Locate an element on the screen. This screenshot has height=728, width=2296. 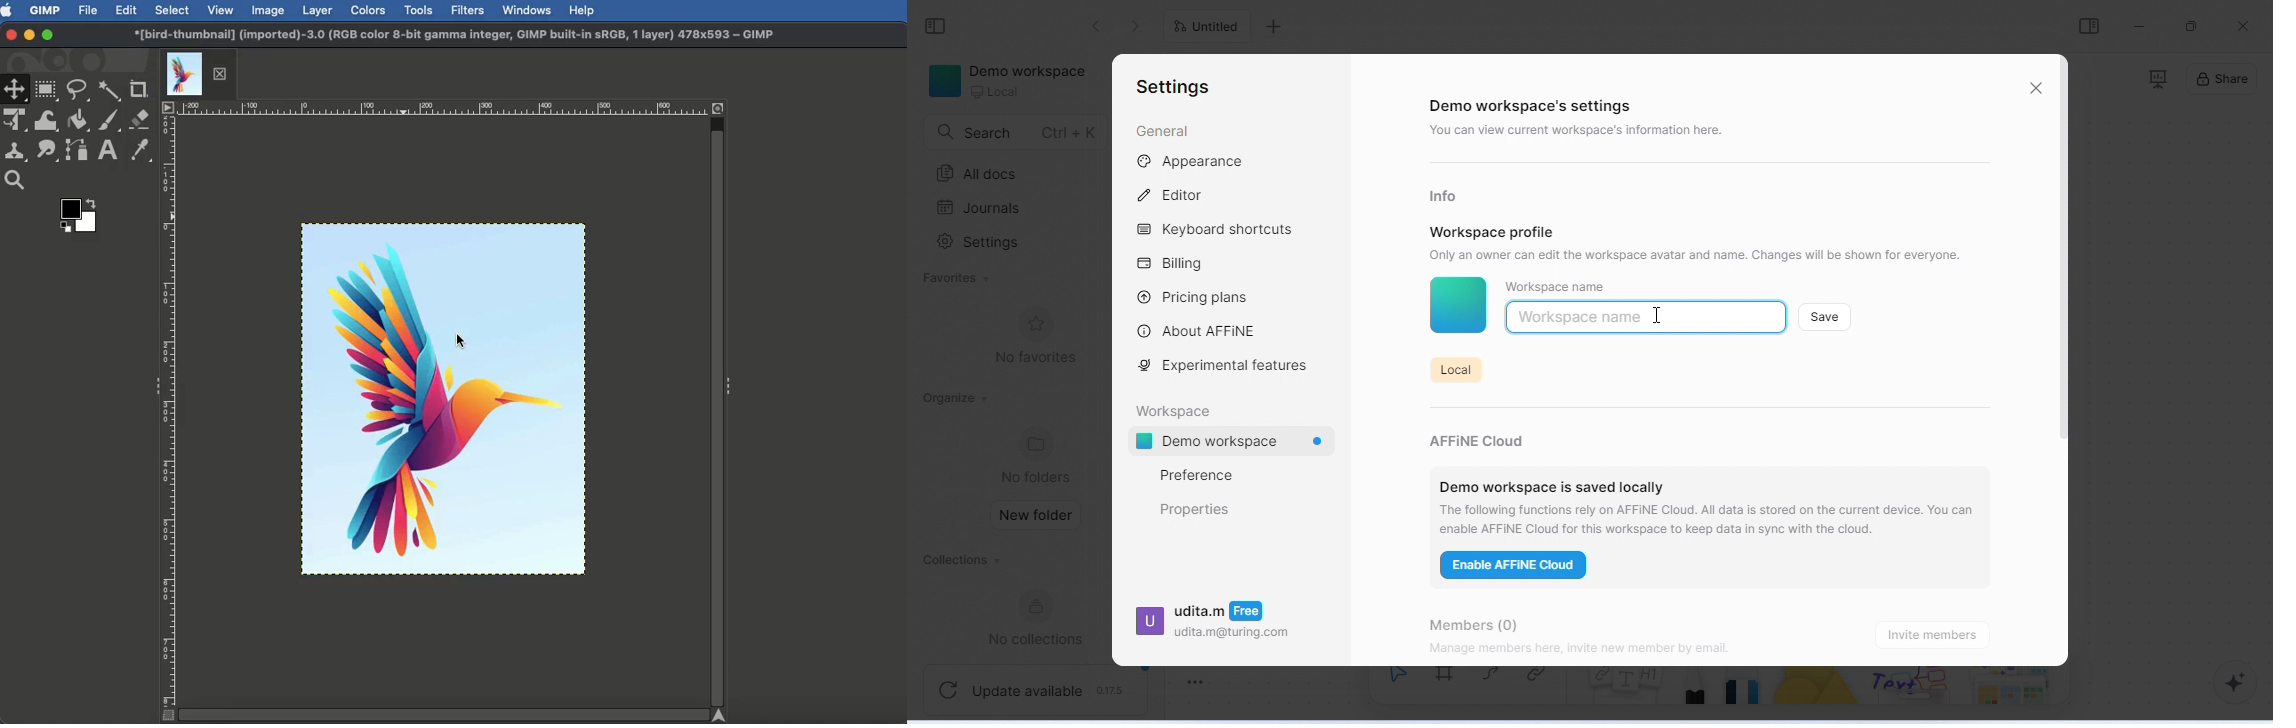
Layer is located at coordinates (318, 11).